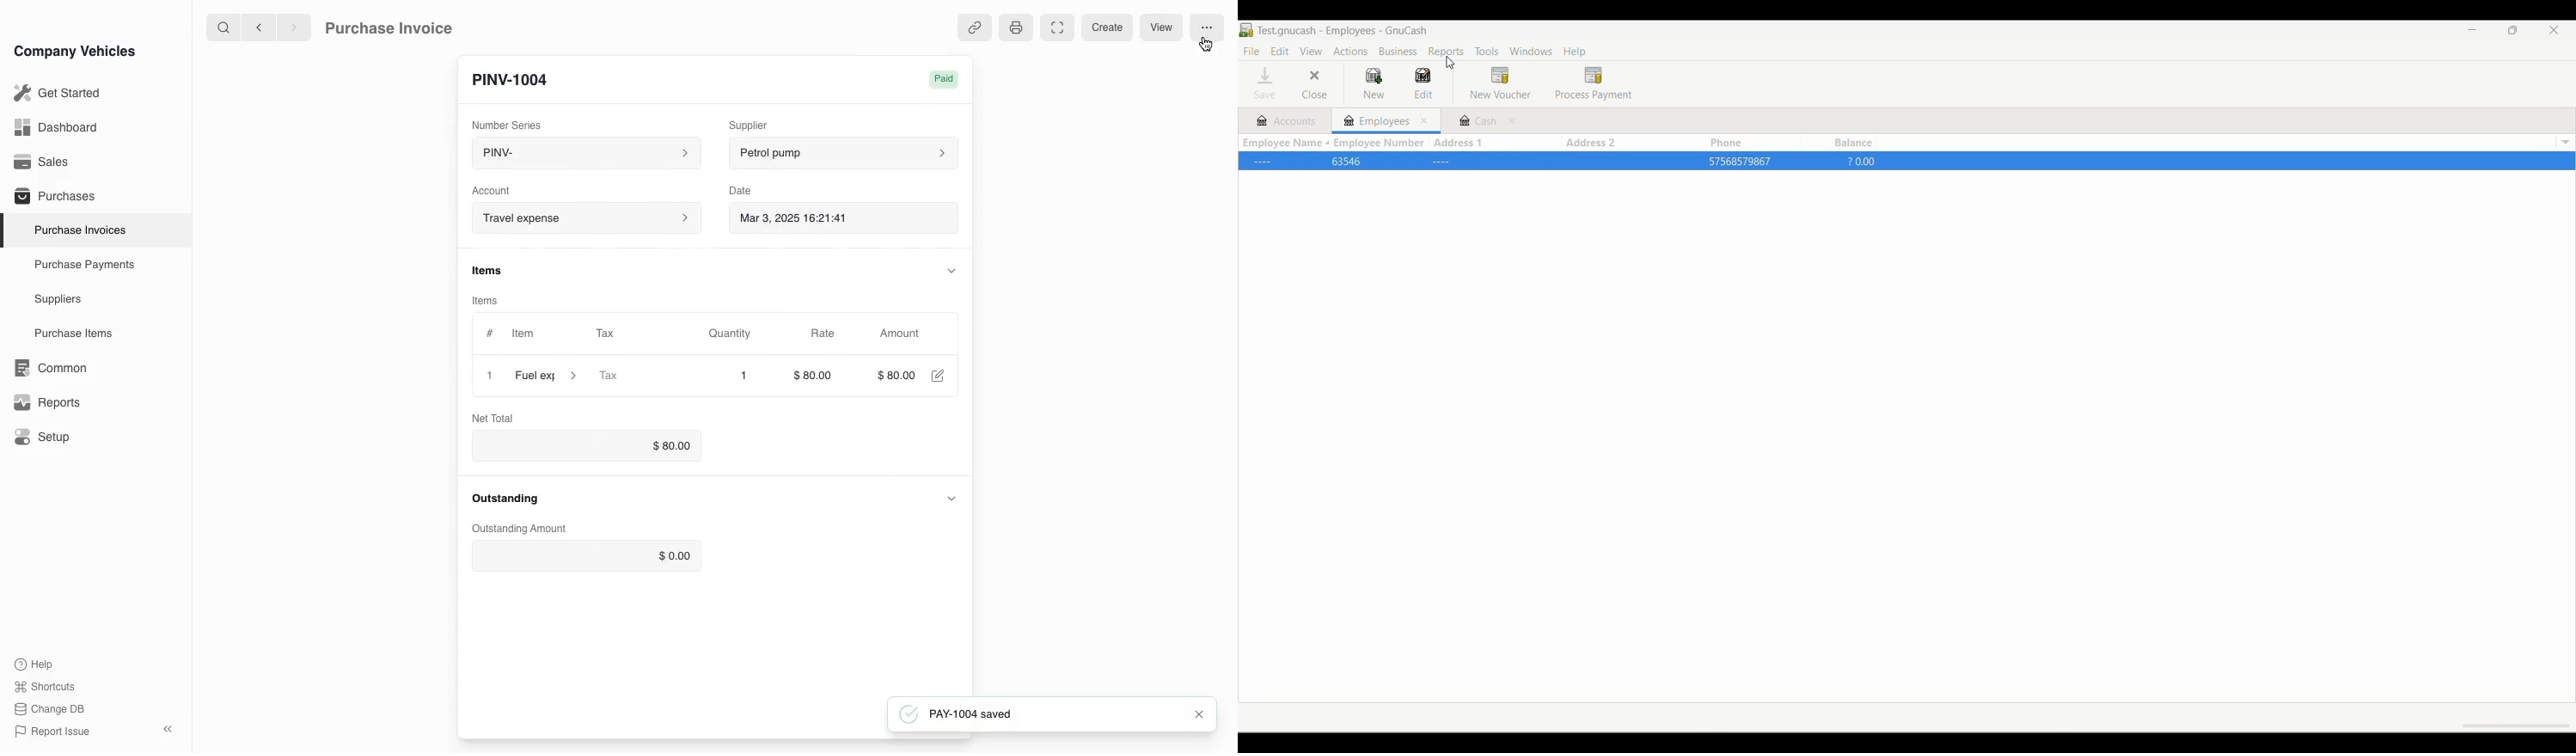  Describe the element at coordinates (493, 419) in the screenshot. I see `Net Total` at that location.